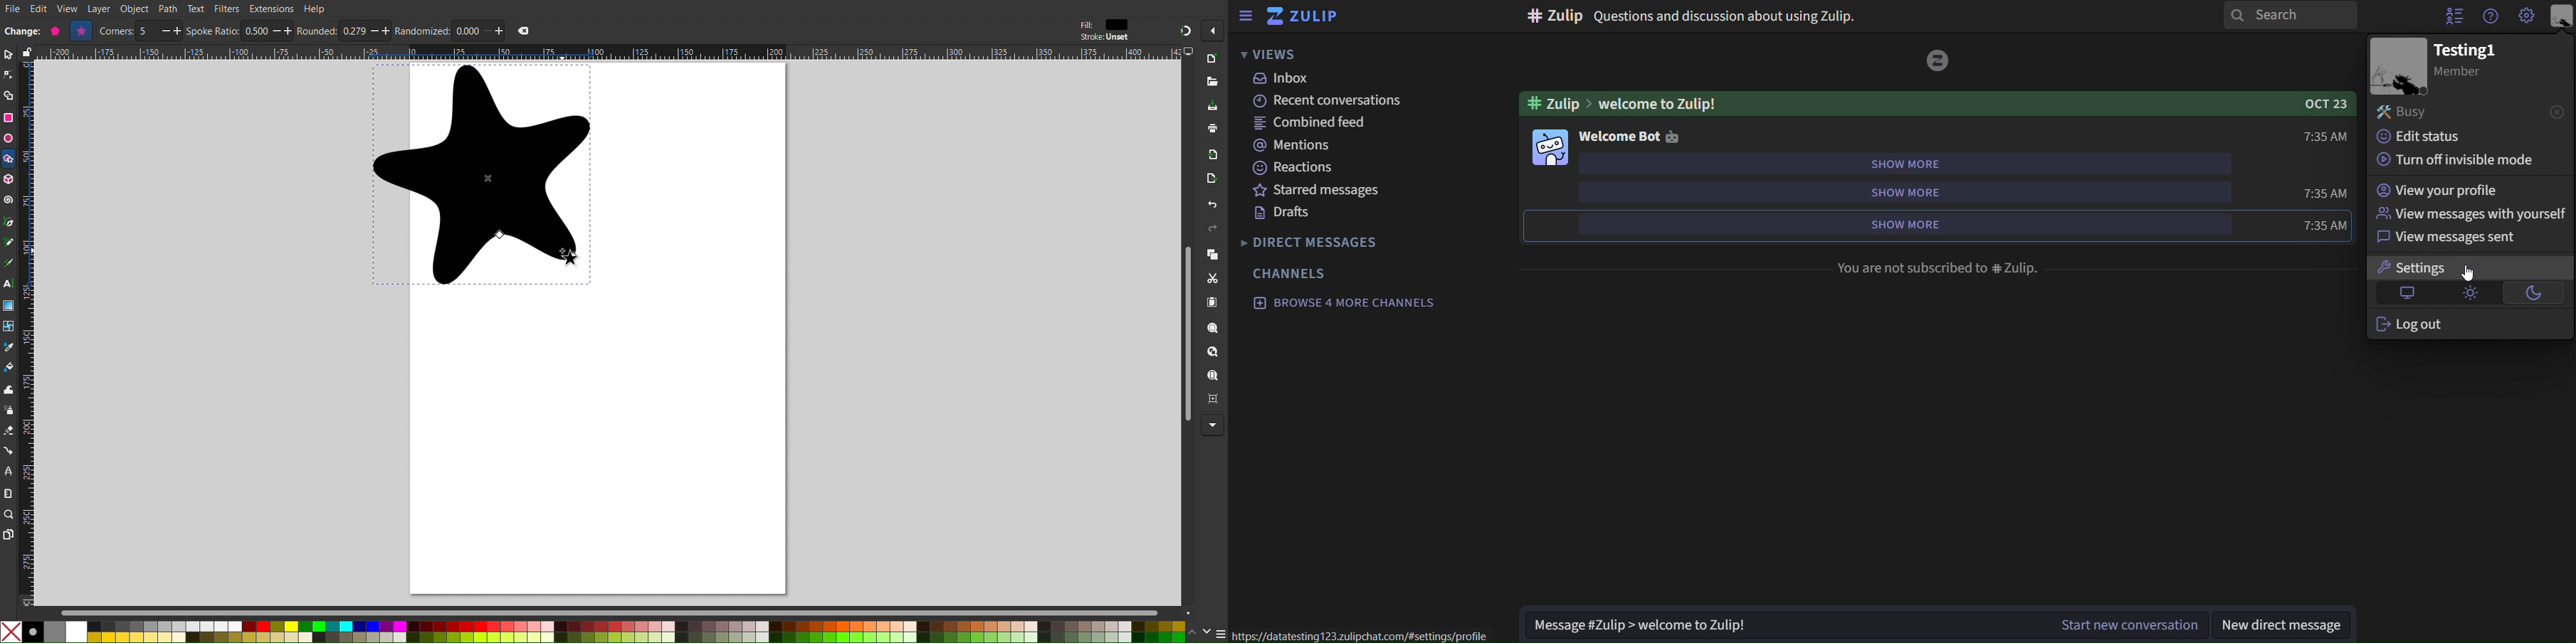 The width and height of the screenshot is (2576, 644). What do you see at coordinates (9, 306) in the screenshot?
I see `Gradient Tool` at bounding box center [9, 306].